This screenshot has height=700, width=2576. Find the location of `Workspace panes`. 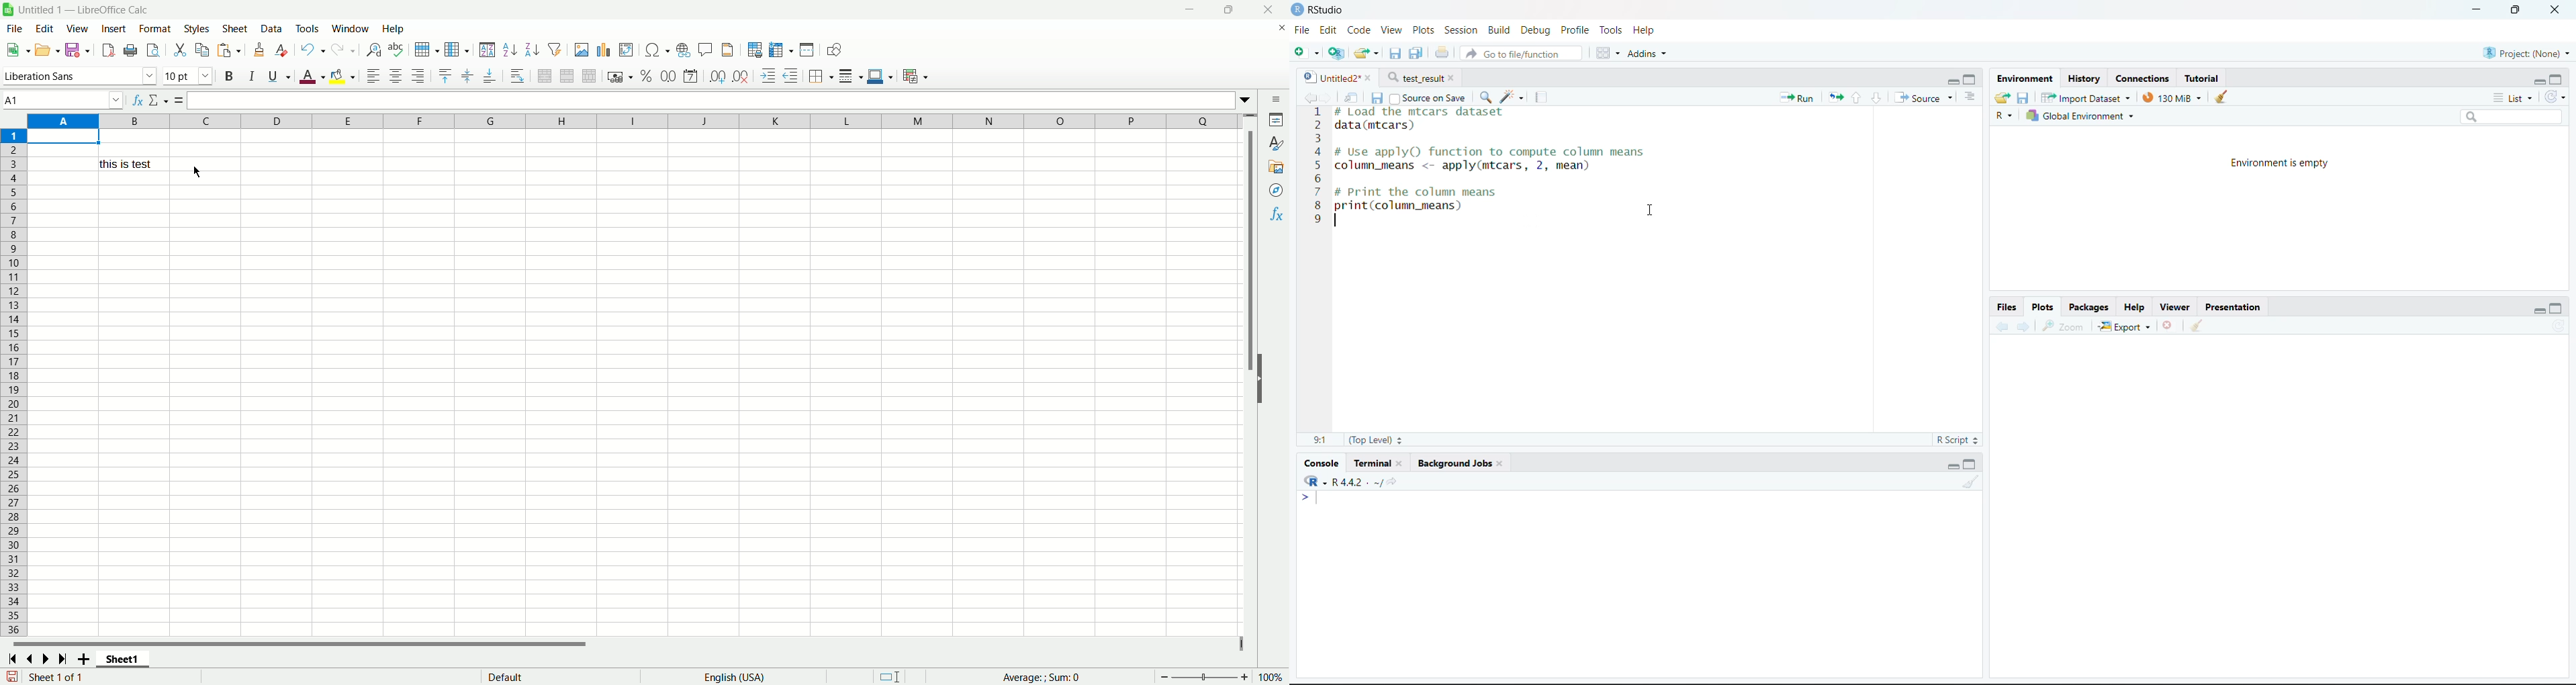

Workspace panes is located at coordinates (1606, 52).